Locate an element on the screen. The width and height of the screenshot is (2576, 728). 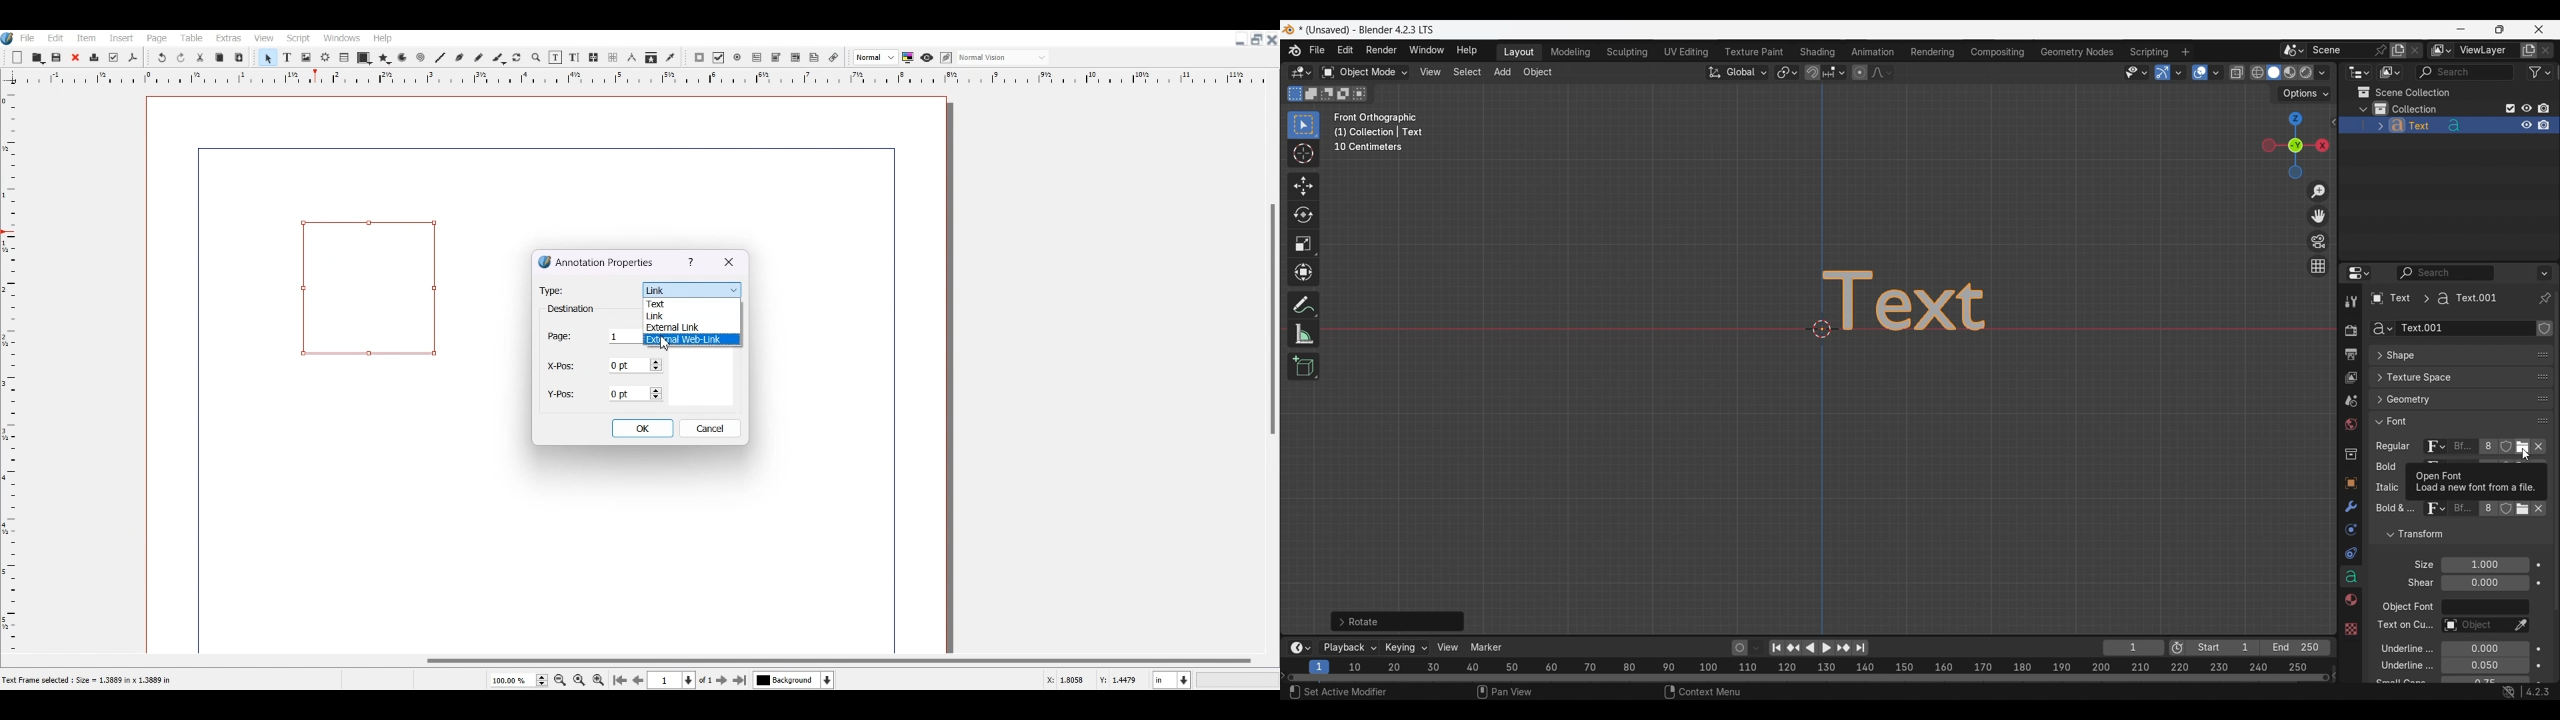
Select Current Page is located at coordinates (518, 680).